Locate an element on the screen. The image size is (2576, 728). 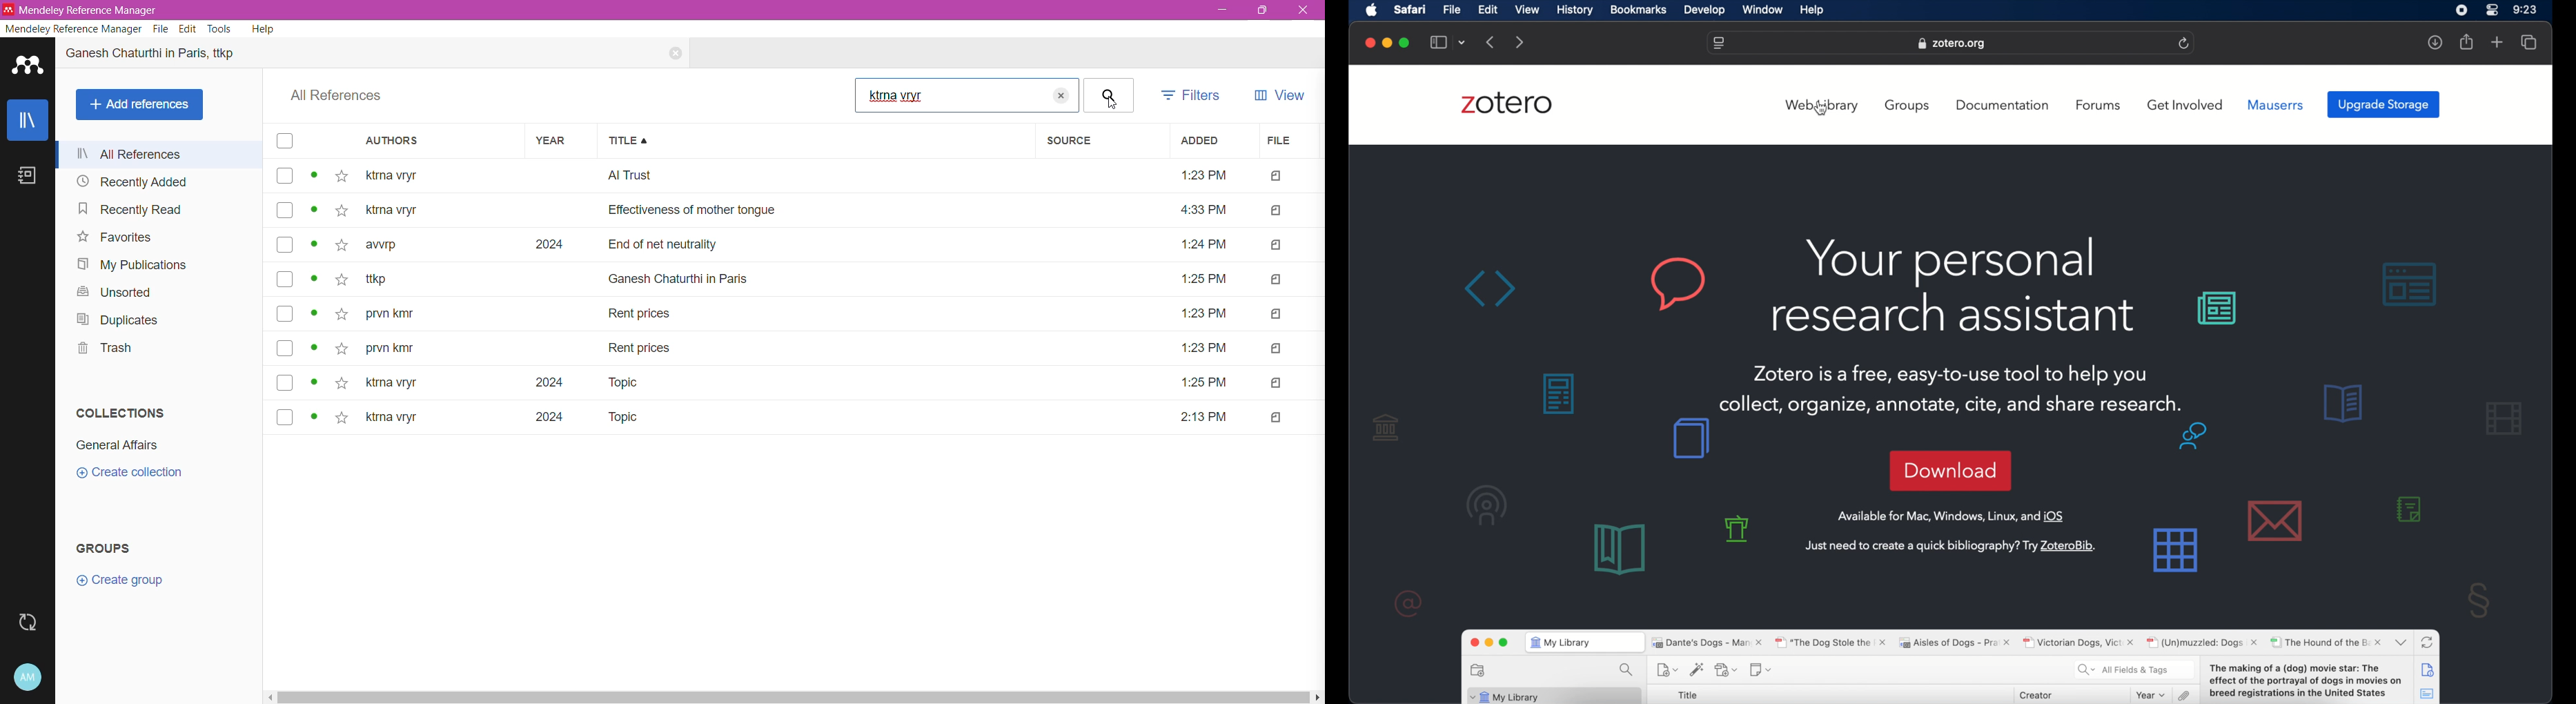
select reference  is located at coordinates (286, 245).